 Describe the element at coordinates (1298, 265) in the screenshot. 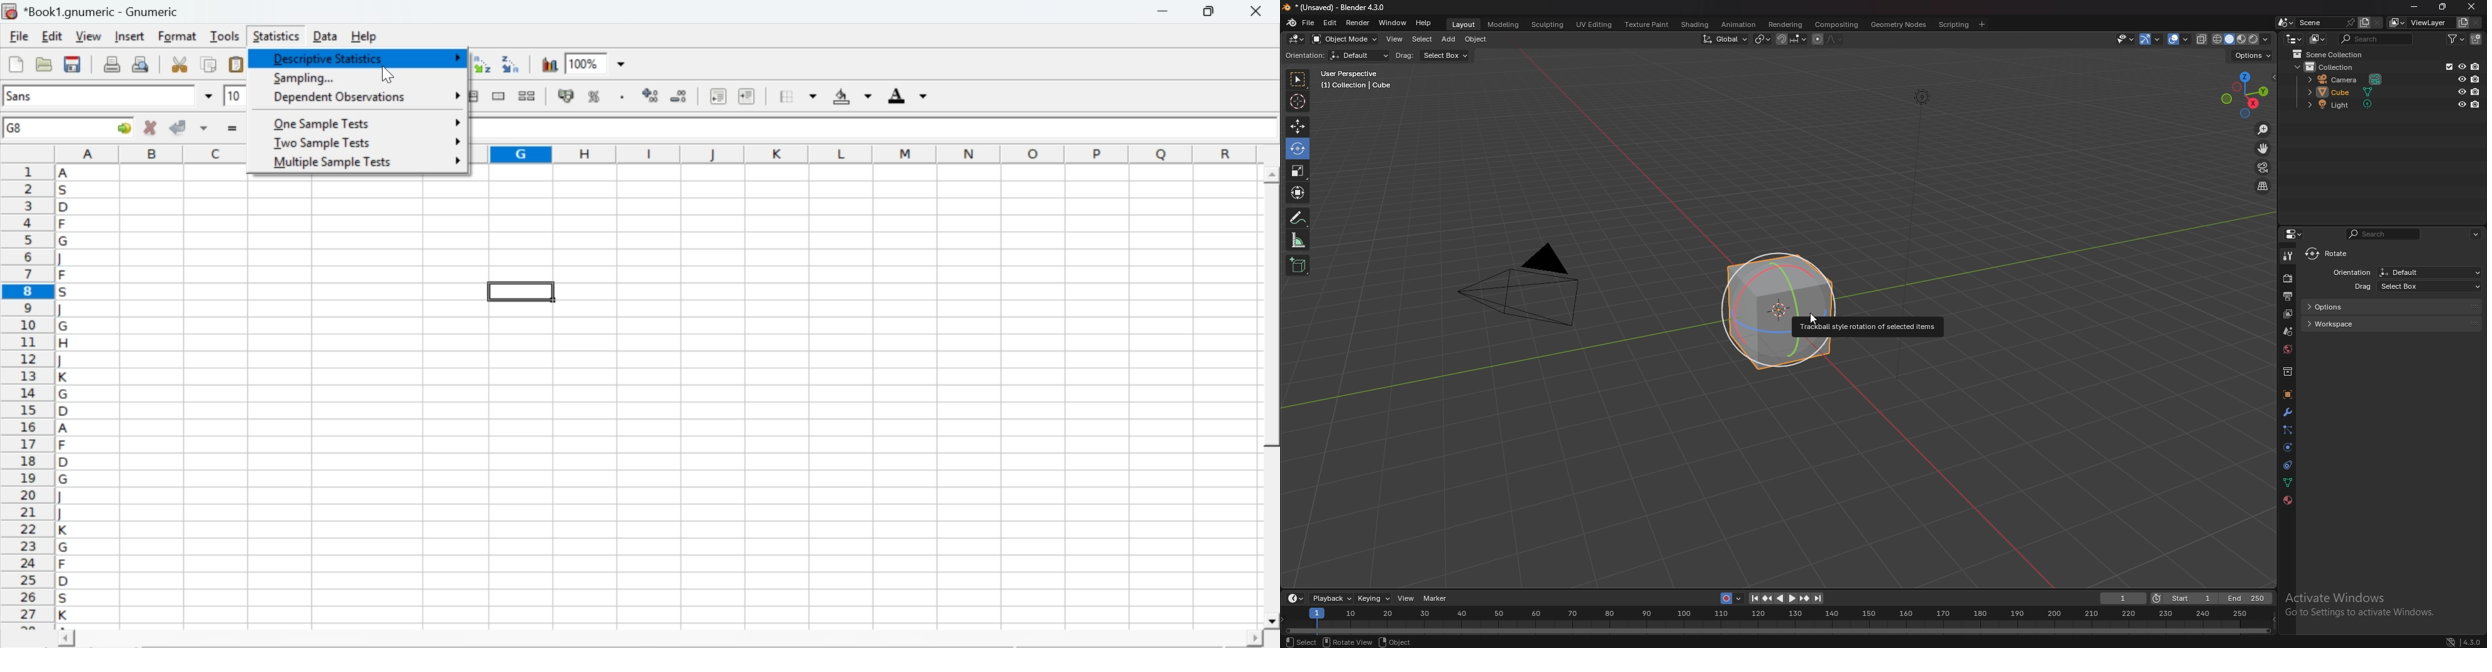

I see `add cube` at that location.